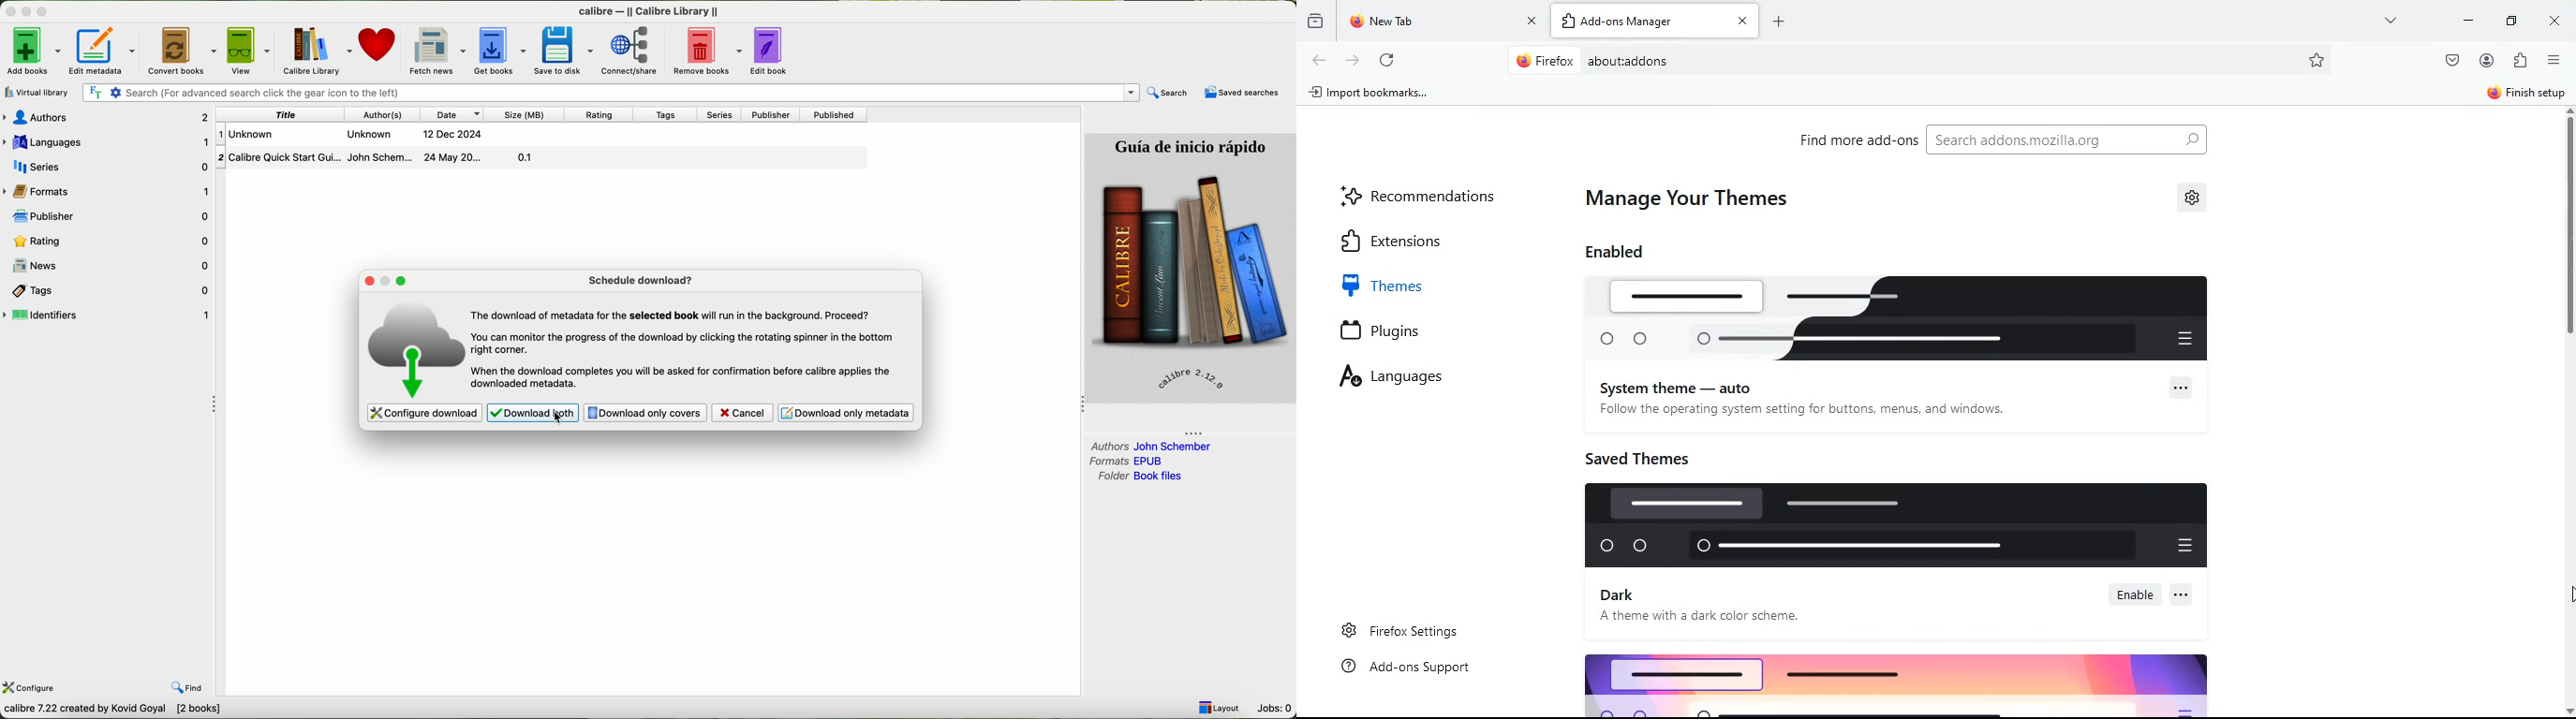  Describe the element at coordinates (566, 50) in the screenshot. I see `save to disk` at that location.